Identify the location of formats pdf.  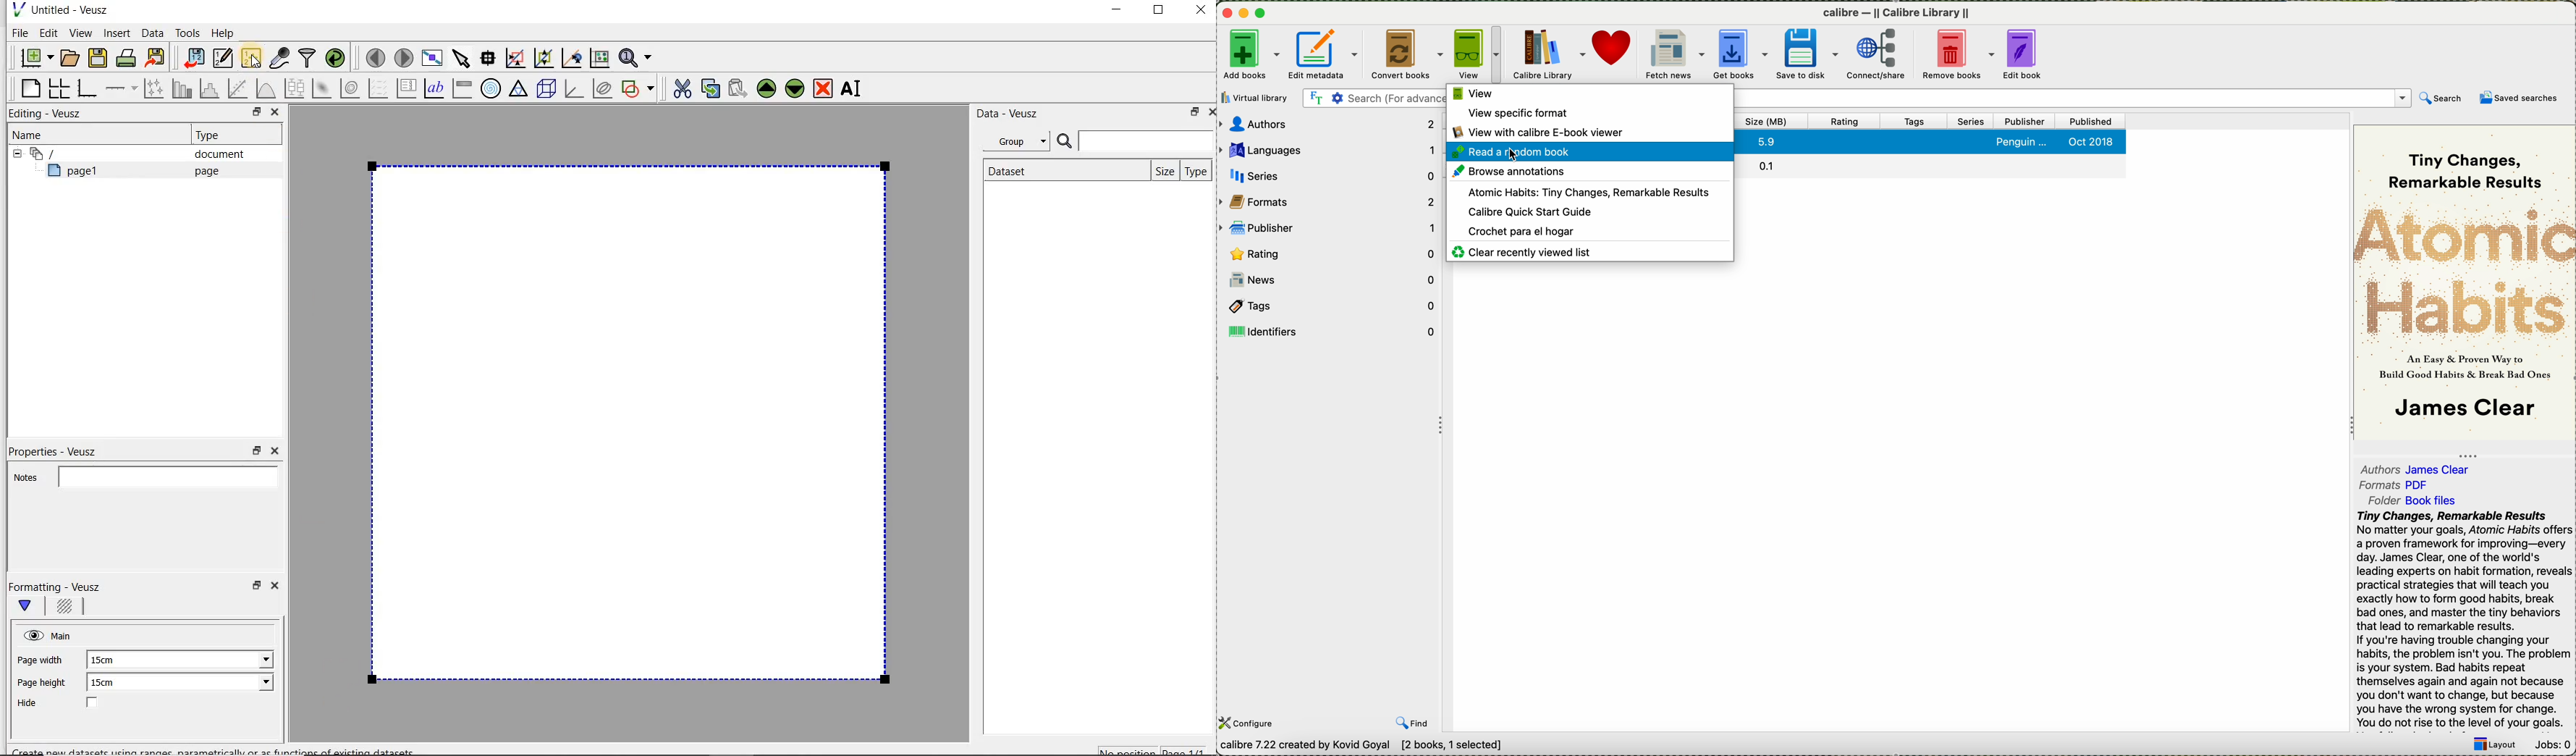
(2397, 485).